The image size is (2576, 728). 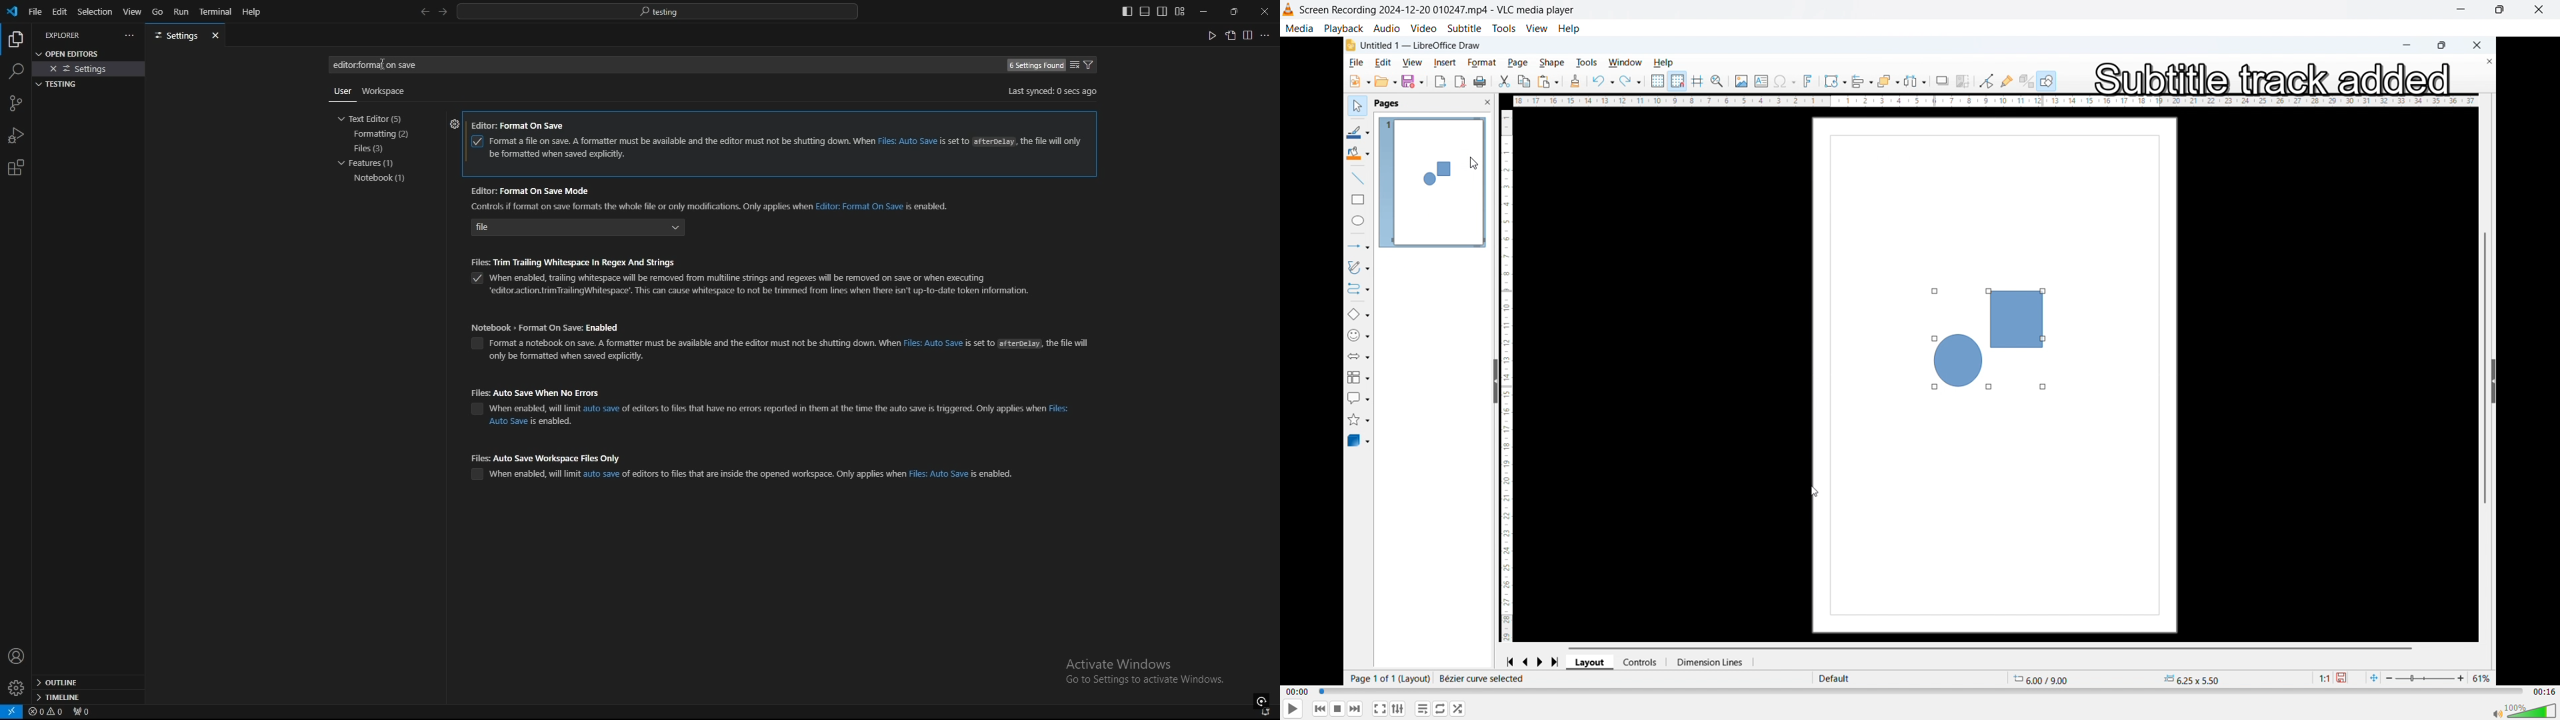 I want to click on save, so click(x=2346, y=678).